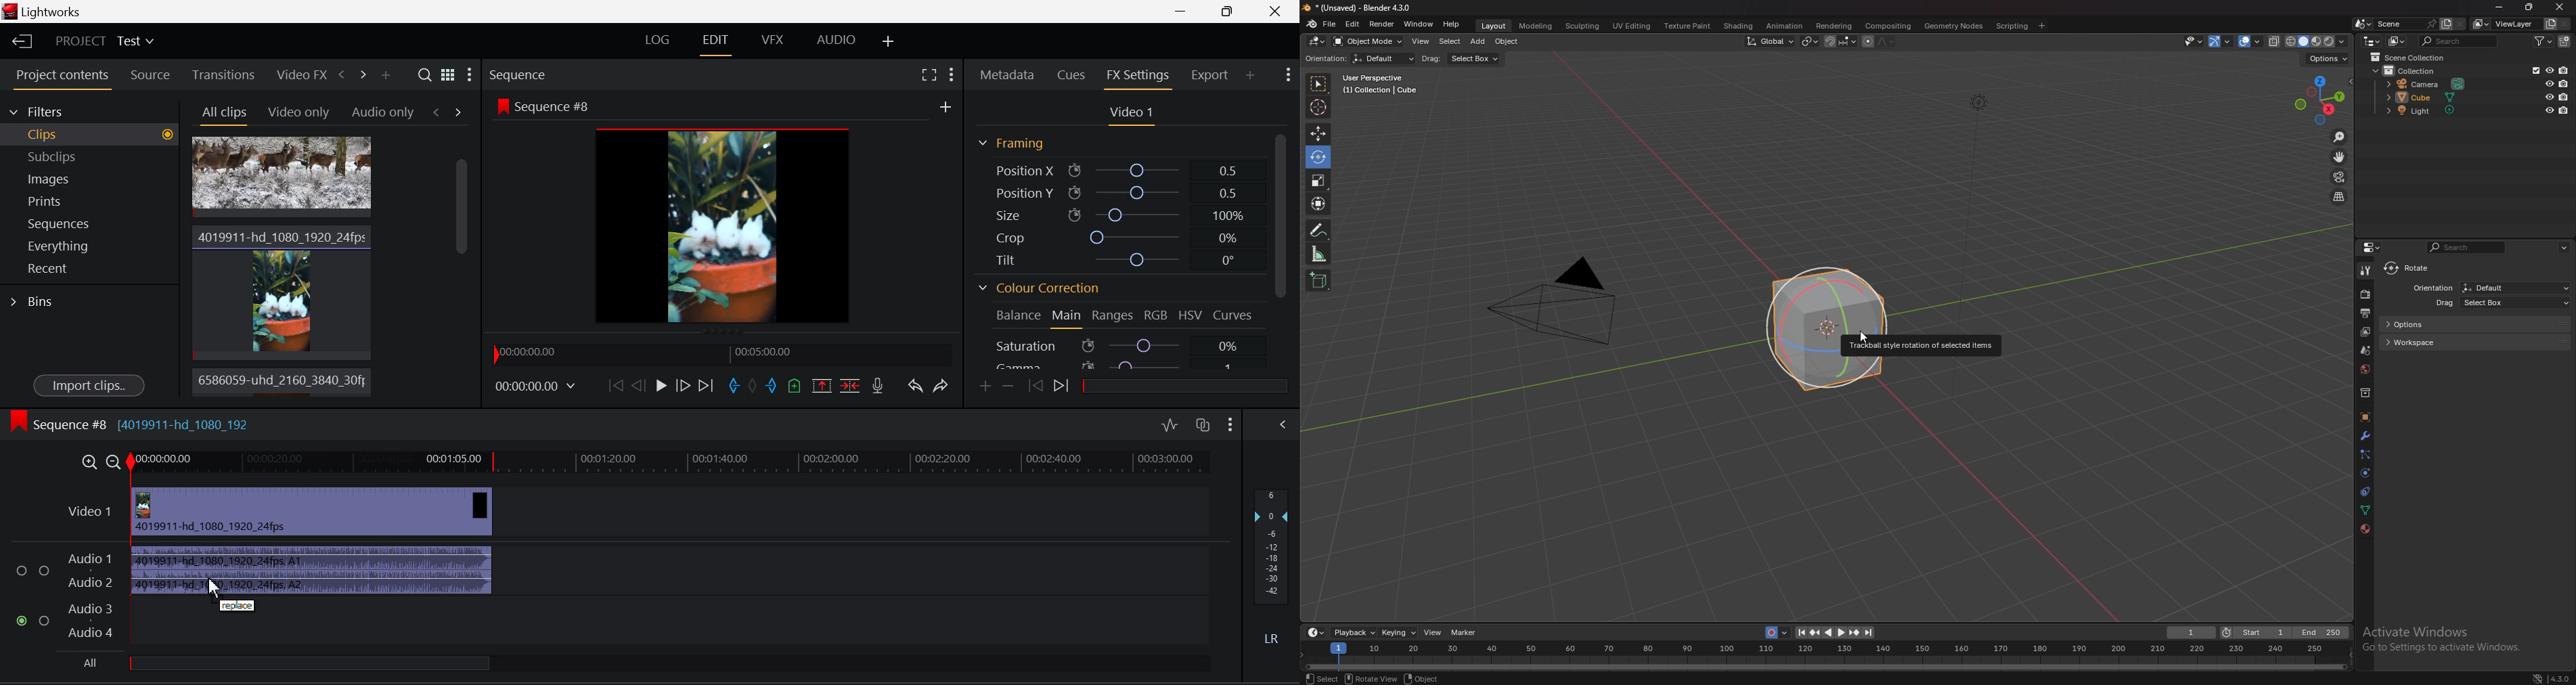 Image resolution: width=2576 pixels, height=700 pixels. What do you see at coordinates (2323, 633) in the screenshot?
I see `end` at bounding box center [2323, 633].